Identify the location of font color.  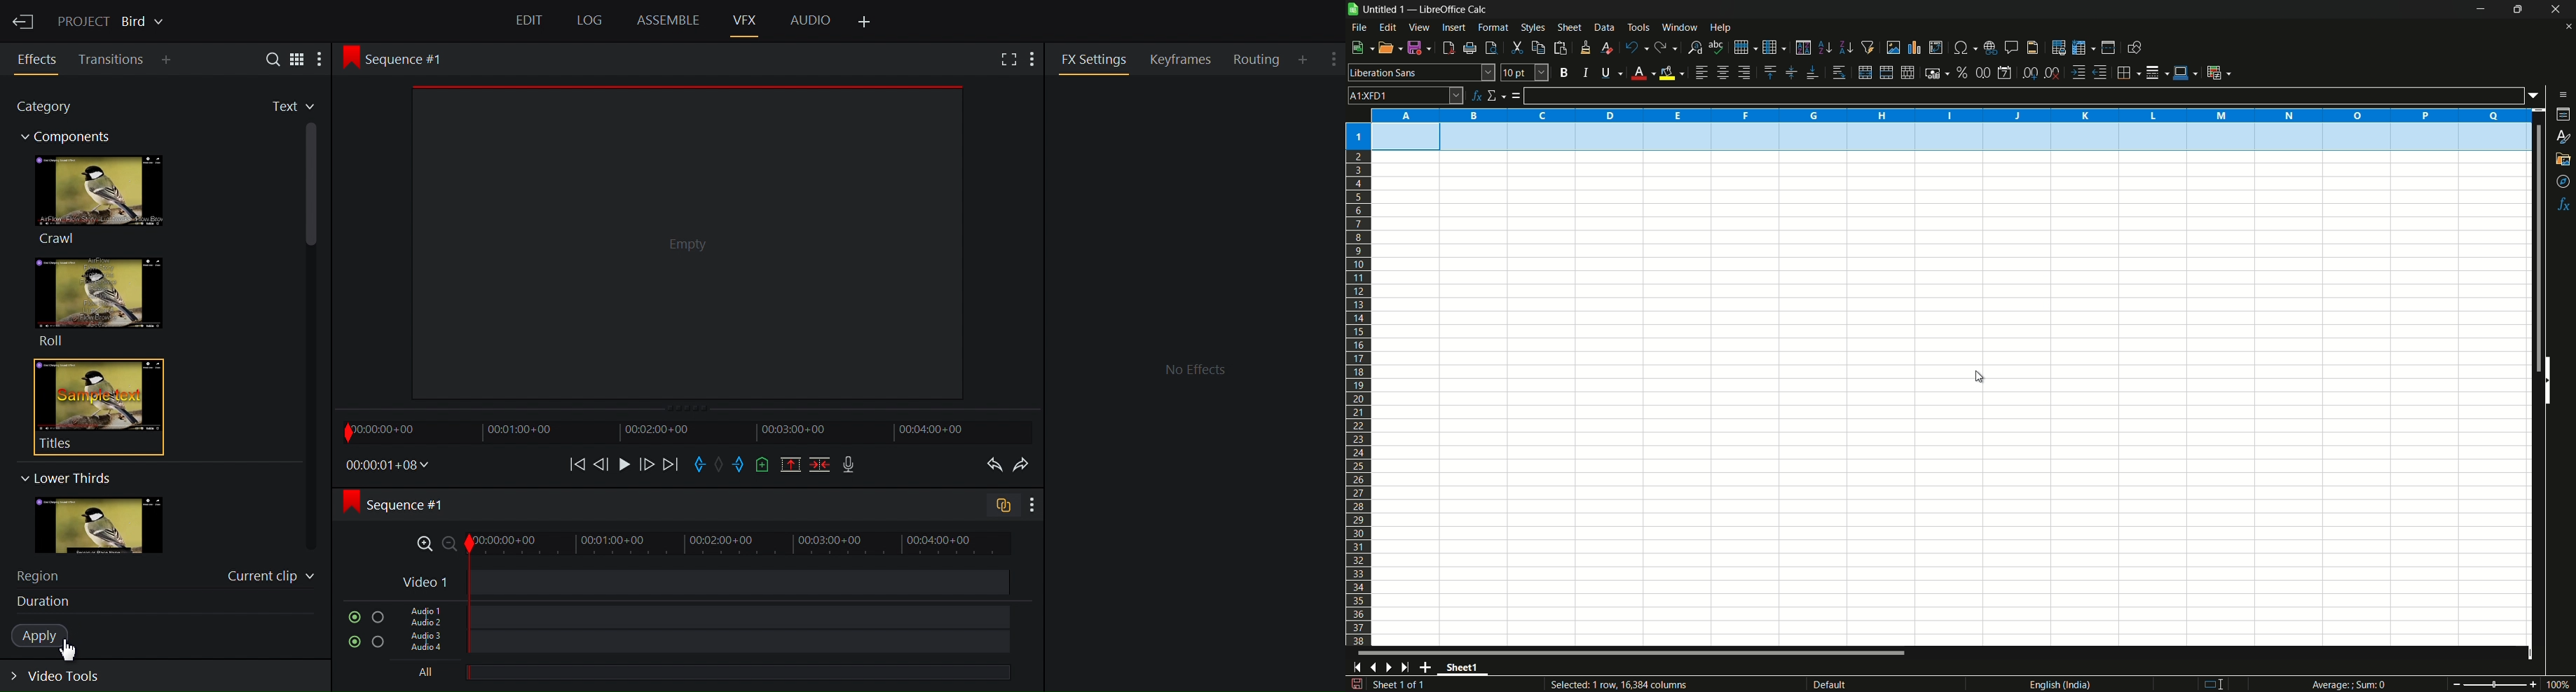
(1641, 74).